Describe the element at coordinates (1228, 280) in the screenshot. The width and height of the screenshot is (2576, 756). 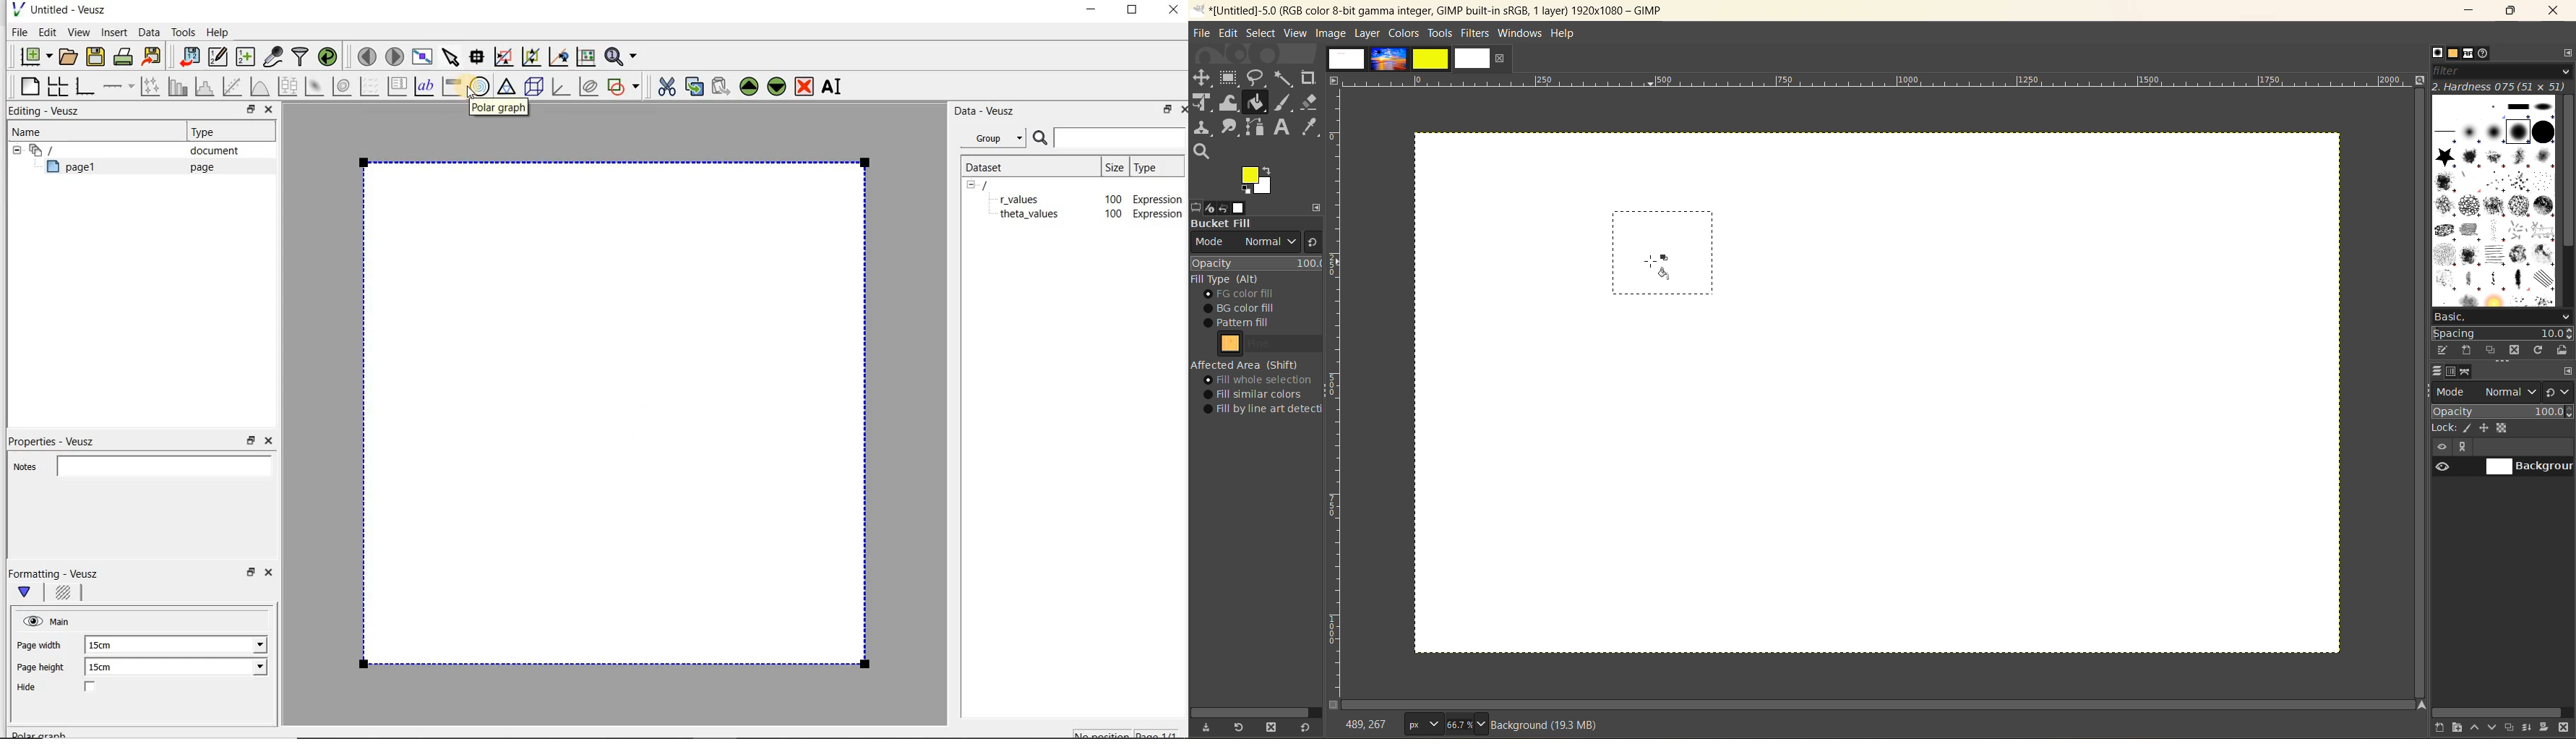
I see `fill type` at that location.